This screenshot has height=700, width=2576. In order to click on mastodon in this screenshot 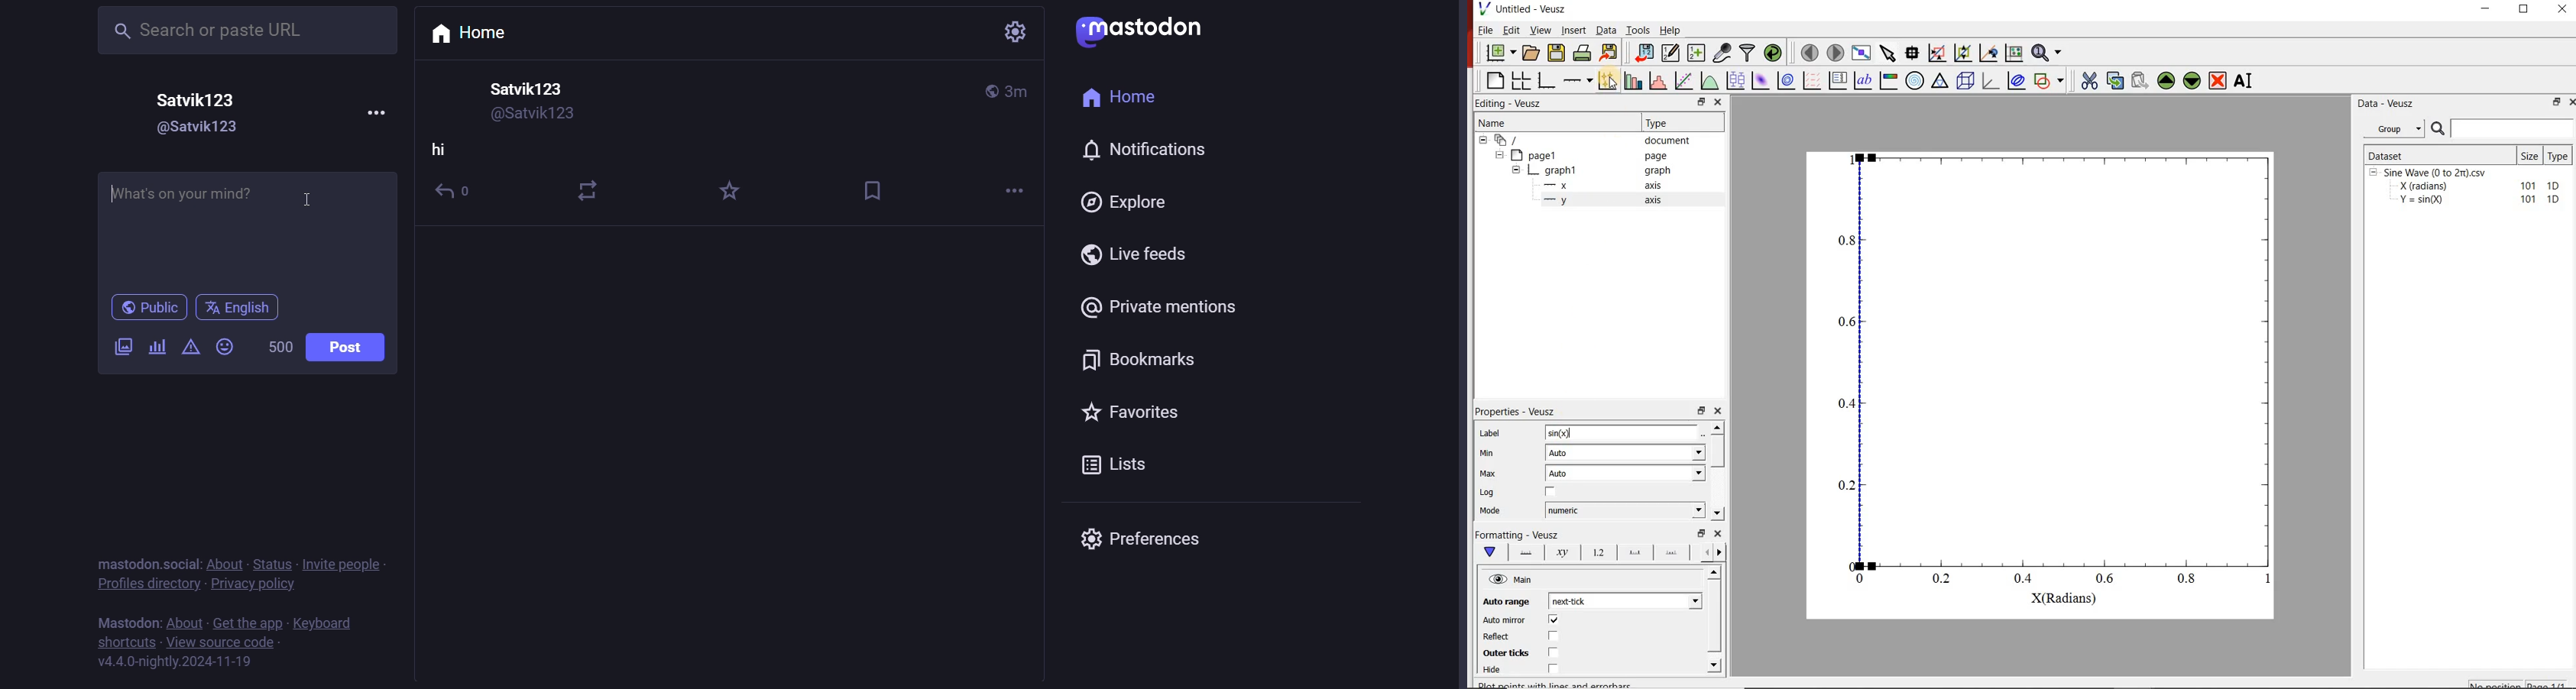, I will do `click(1146, 30)`.